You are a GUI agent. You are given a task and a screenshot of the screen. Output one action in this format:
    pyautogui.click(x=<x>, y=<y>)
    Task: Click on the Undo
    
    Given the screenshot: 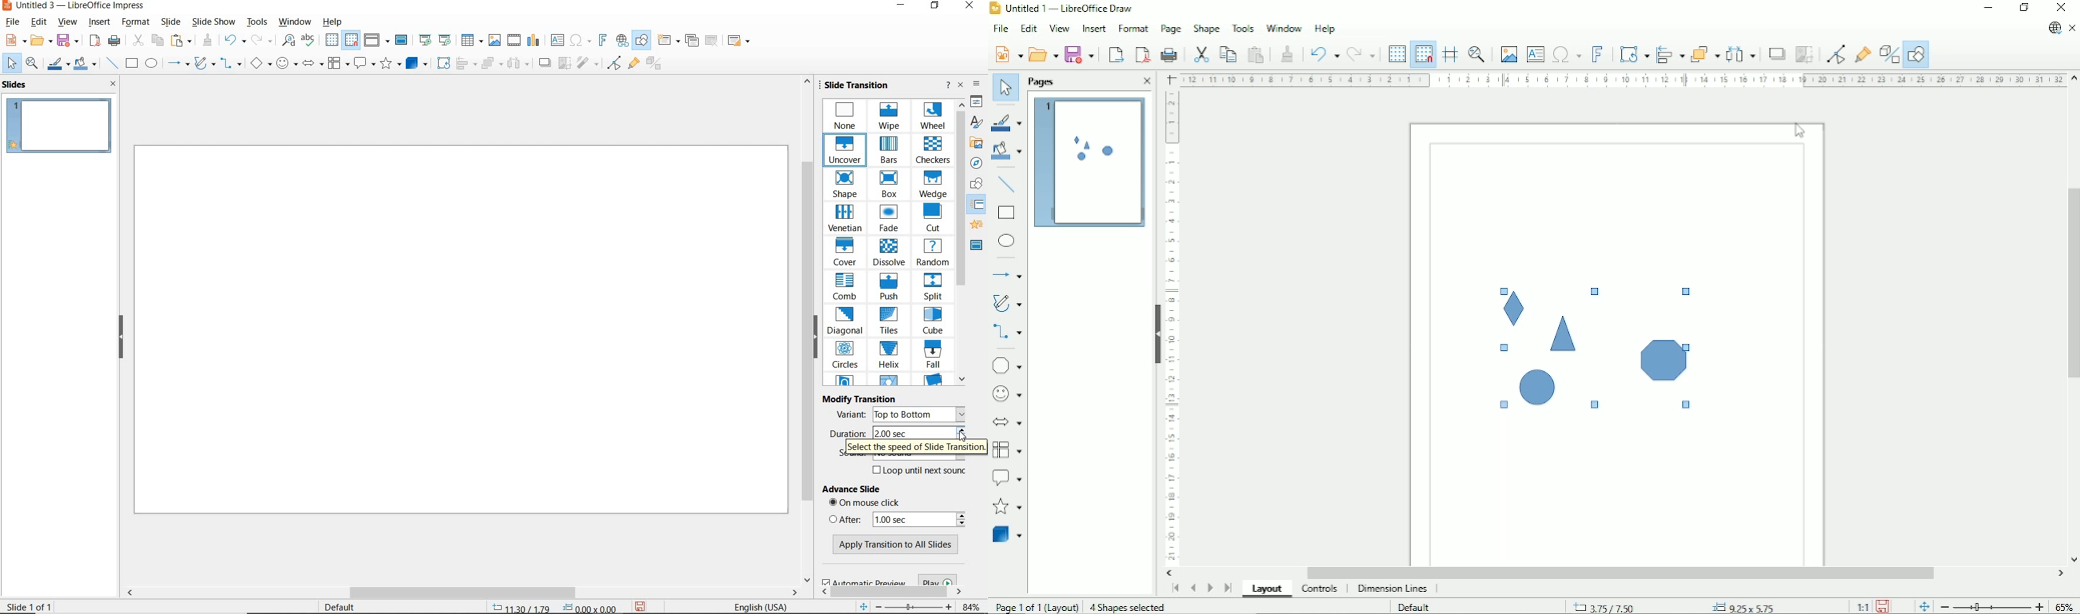 What is the action you would take?
    pyautogui.click(x=1324, y=55)
    